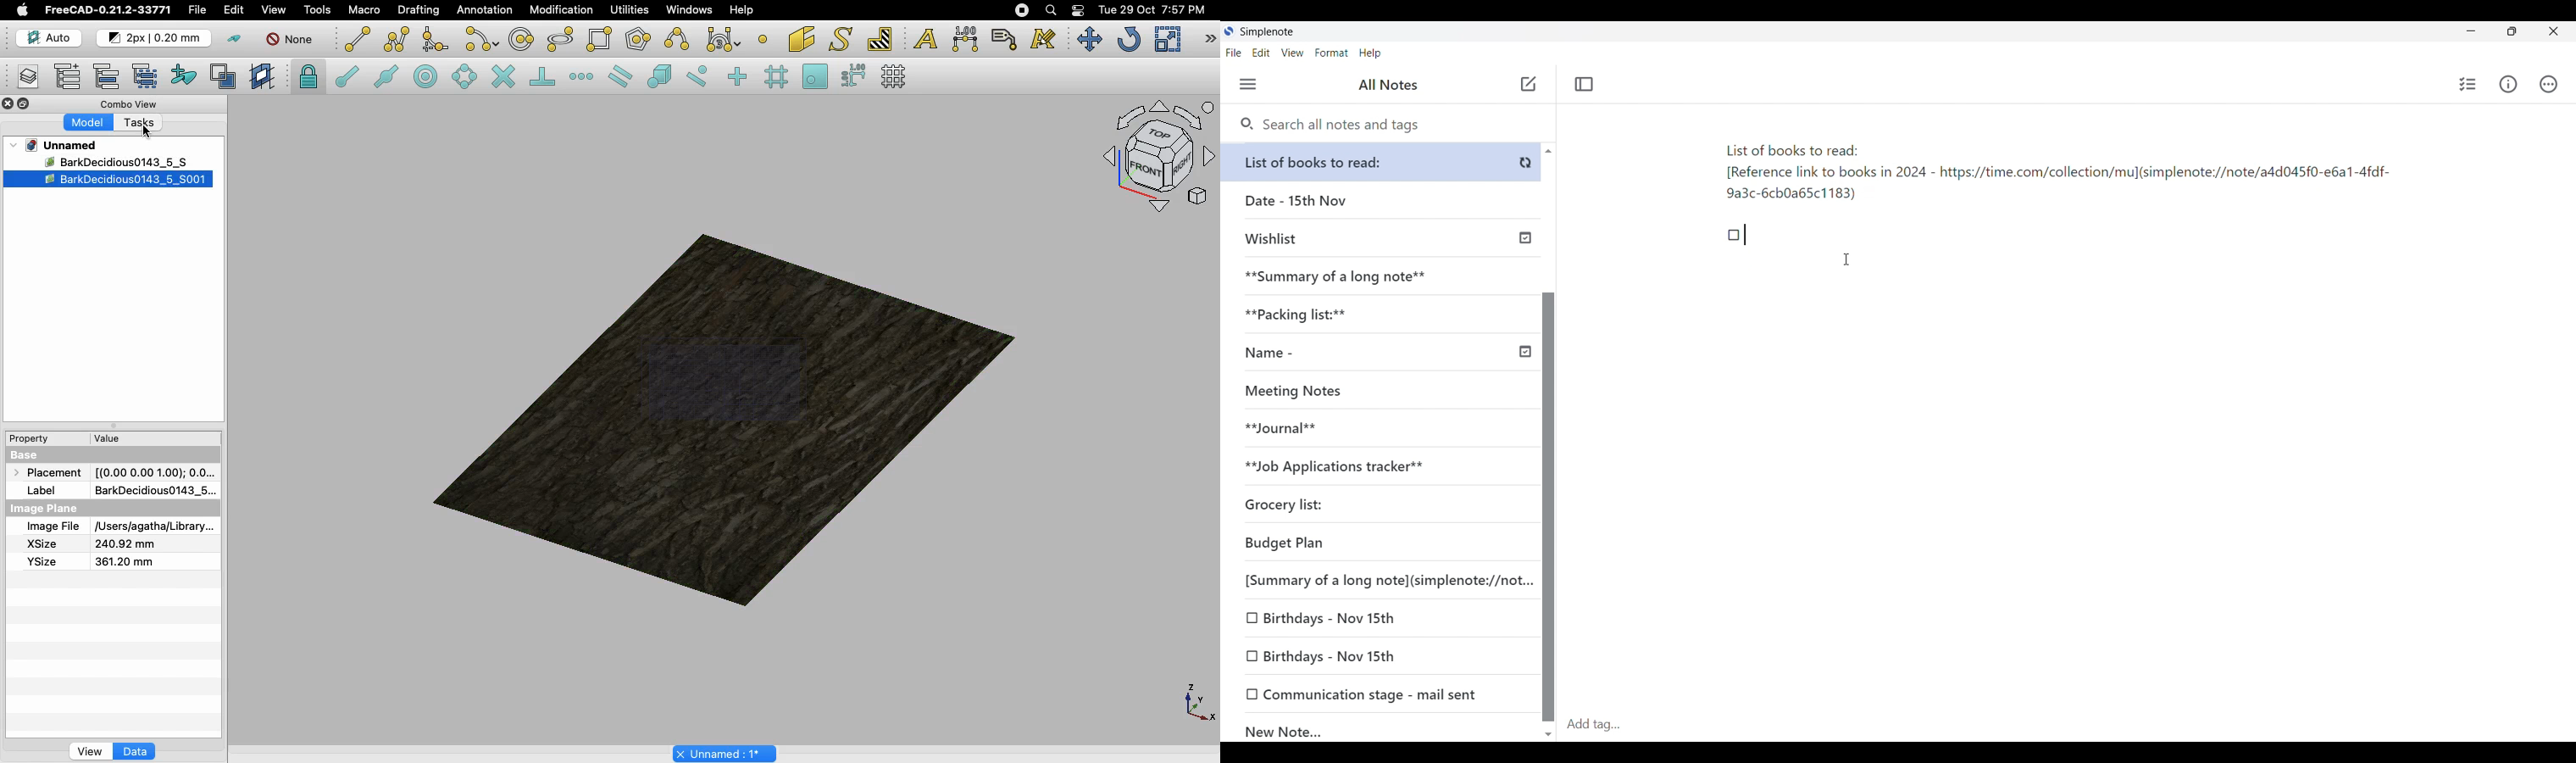 Image resolution: width=2576 pixels, height=784 pixels. Describe the element at coordinates (1382, 314) in the screenshot. I see `**Packing list:**` at that location.